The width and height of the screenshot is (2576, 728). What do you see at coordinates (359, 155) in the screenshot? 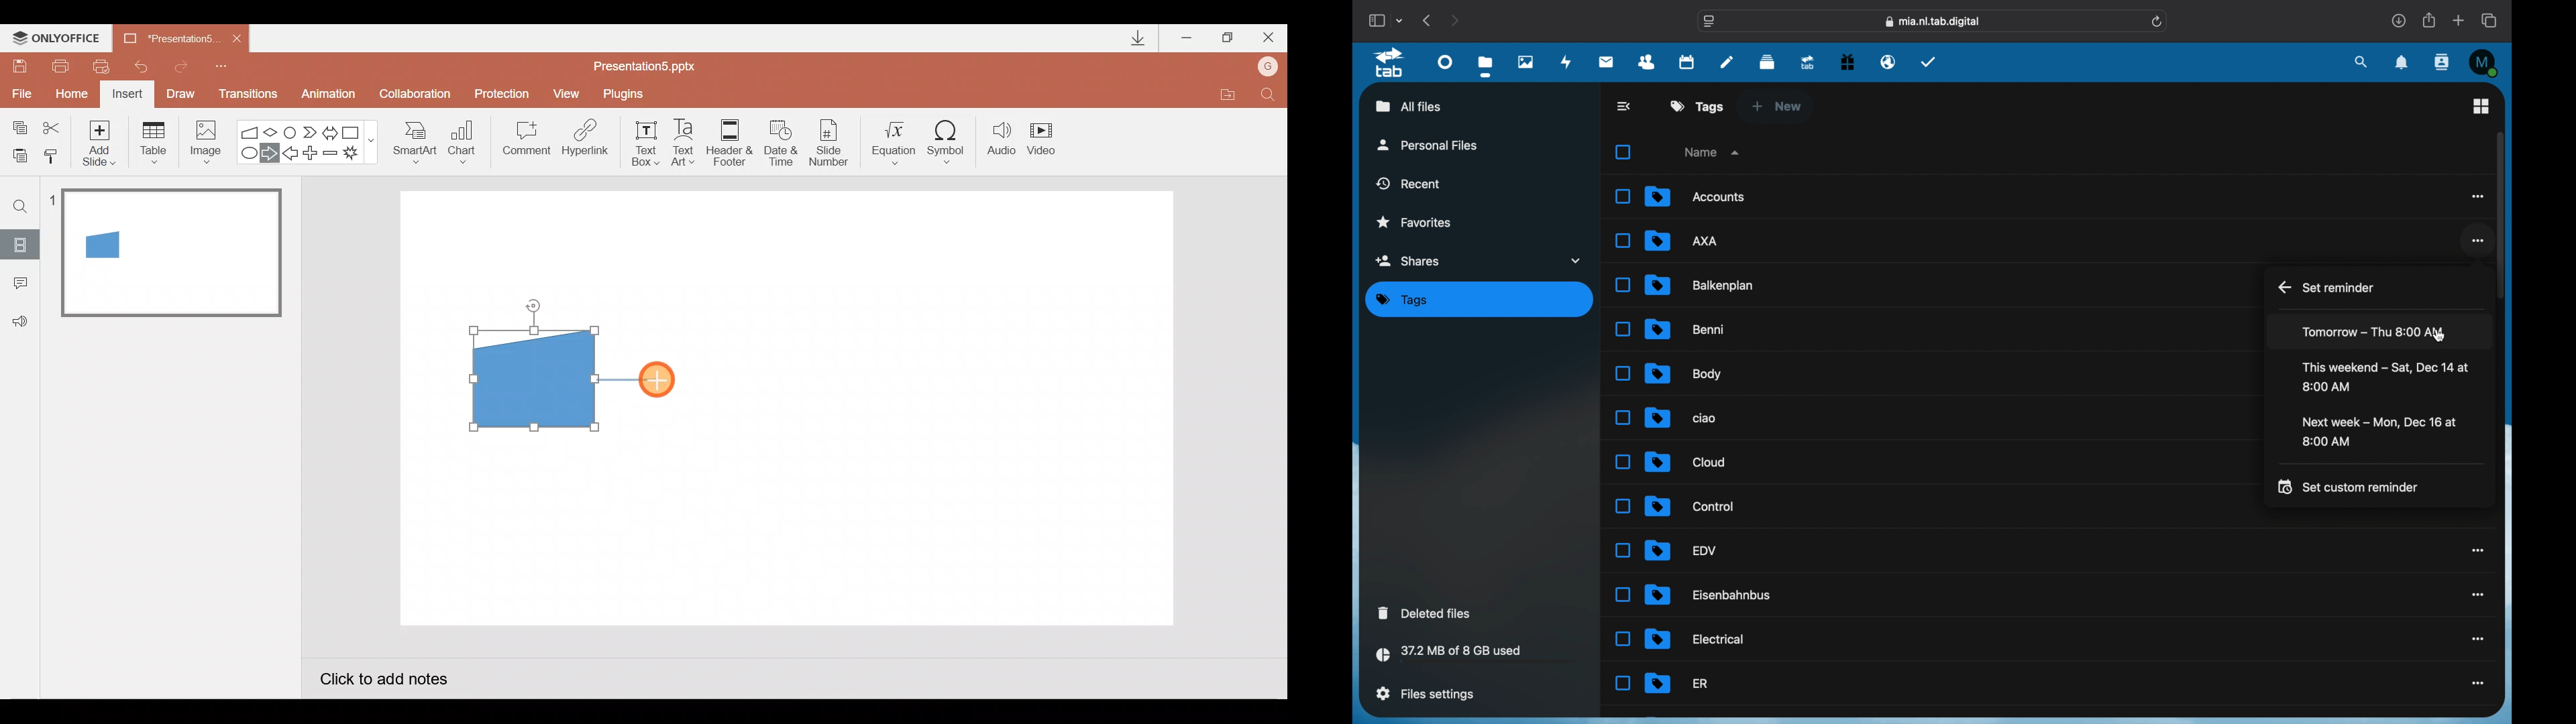
I see `Explosion 1` at bounding box center [359, 155].